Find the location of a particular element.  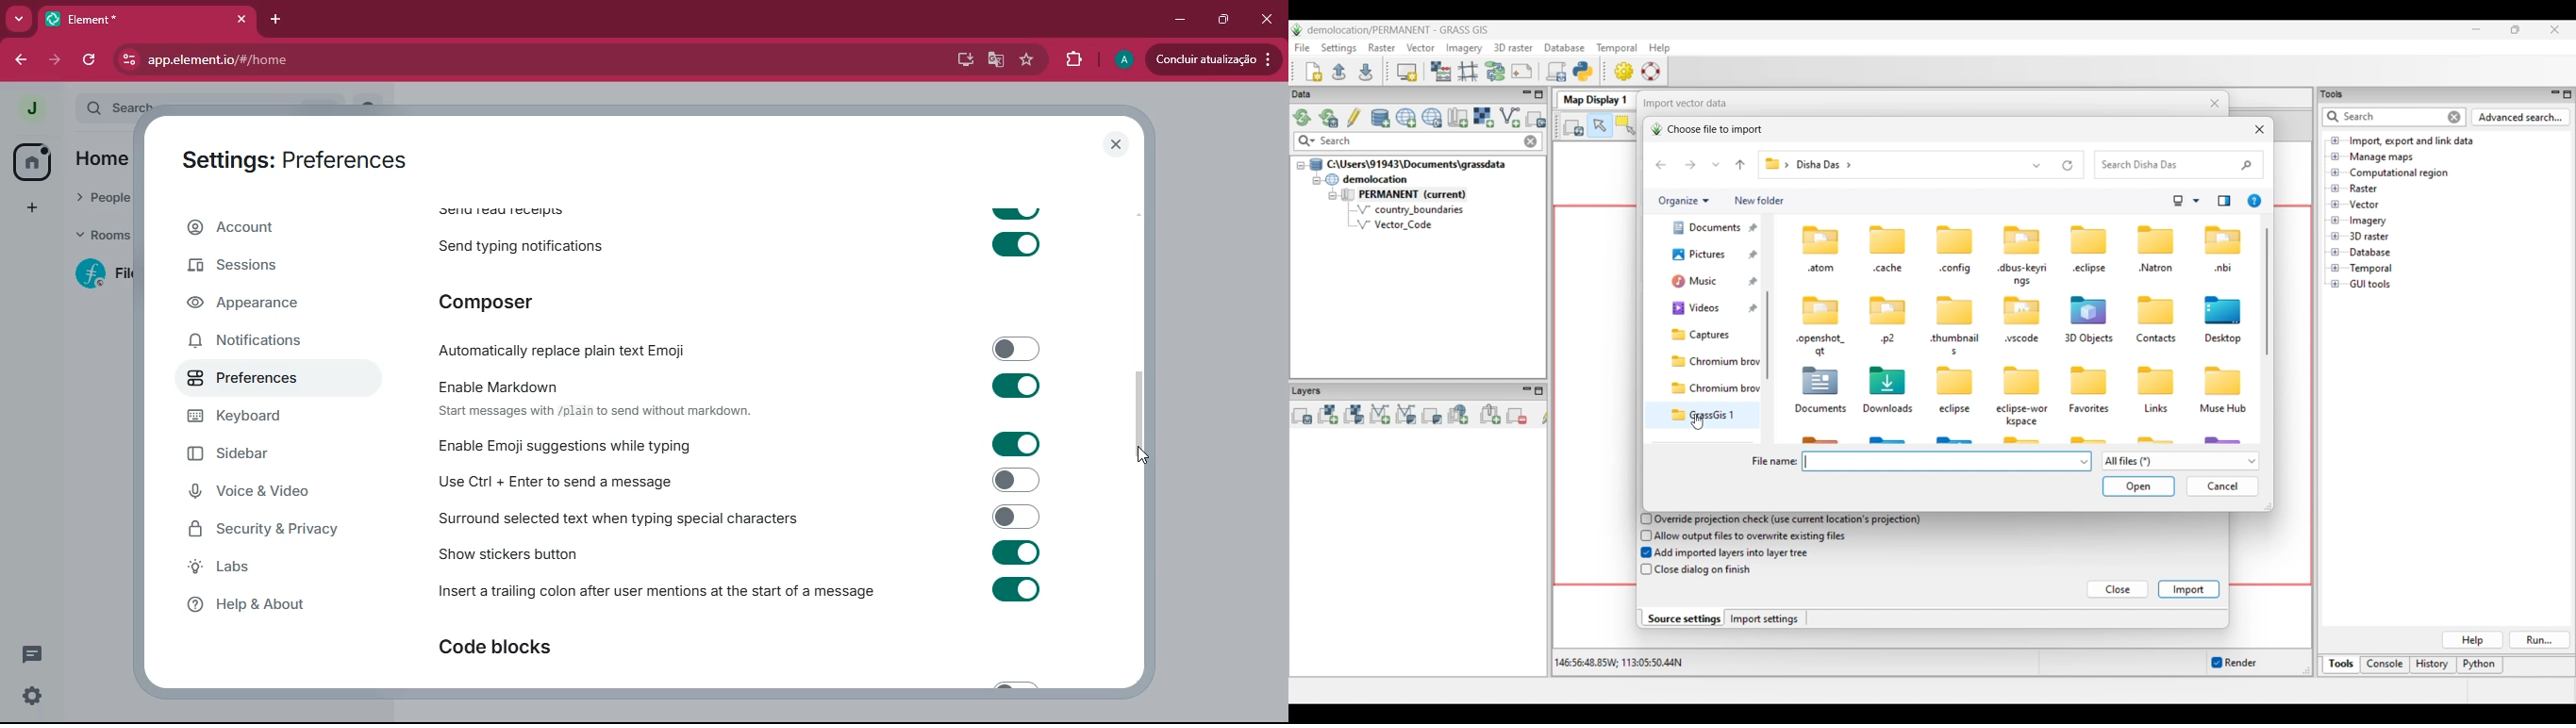

show stickers is located at coordinates (764, 554).